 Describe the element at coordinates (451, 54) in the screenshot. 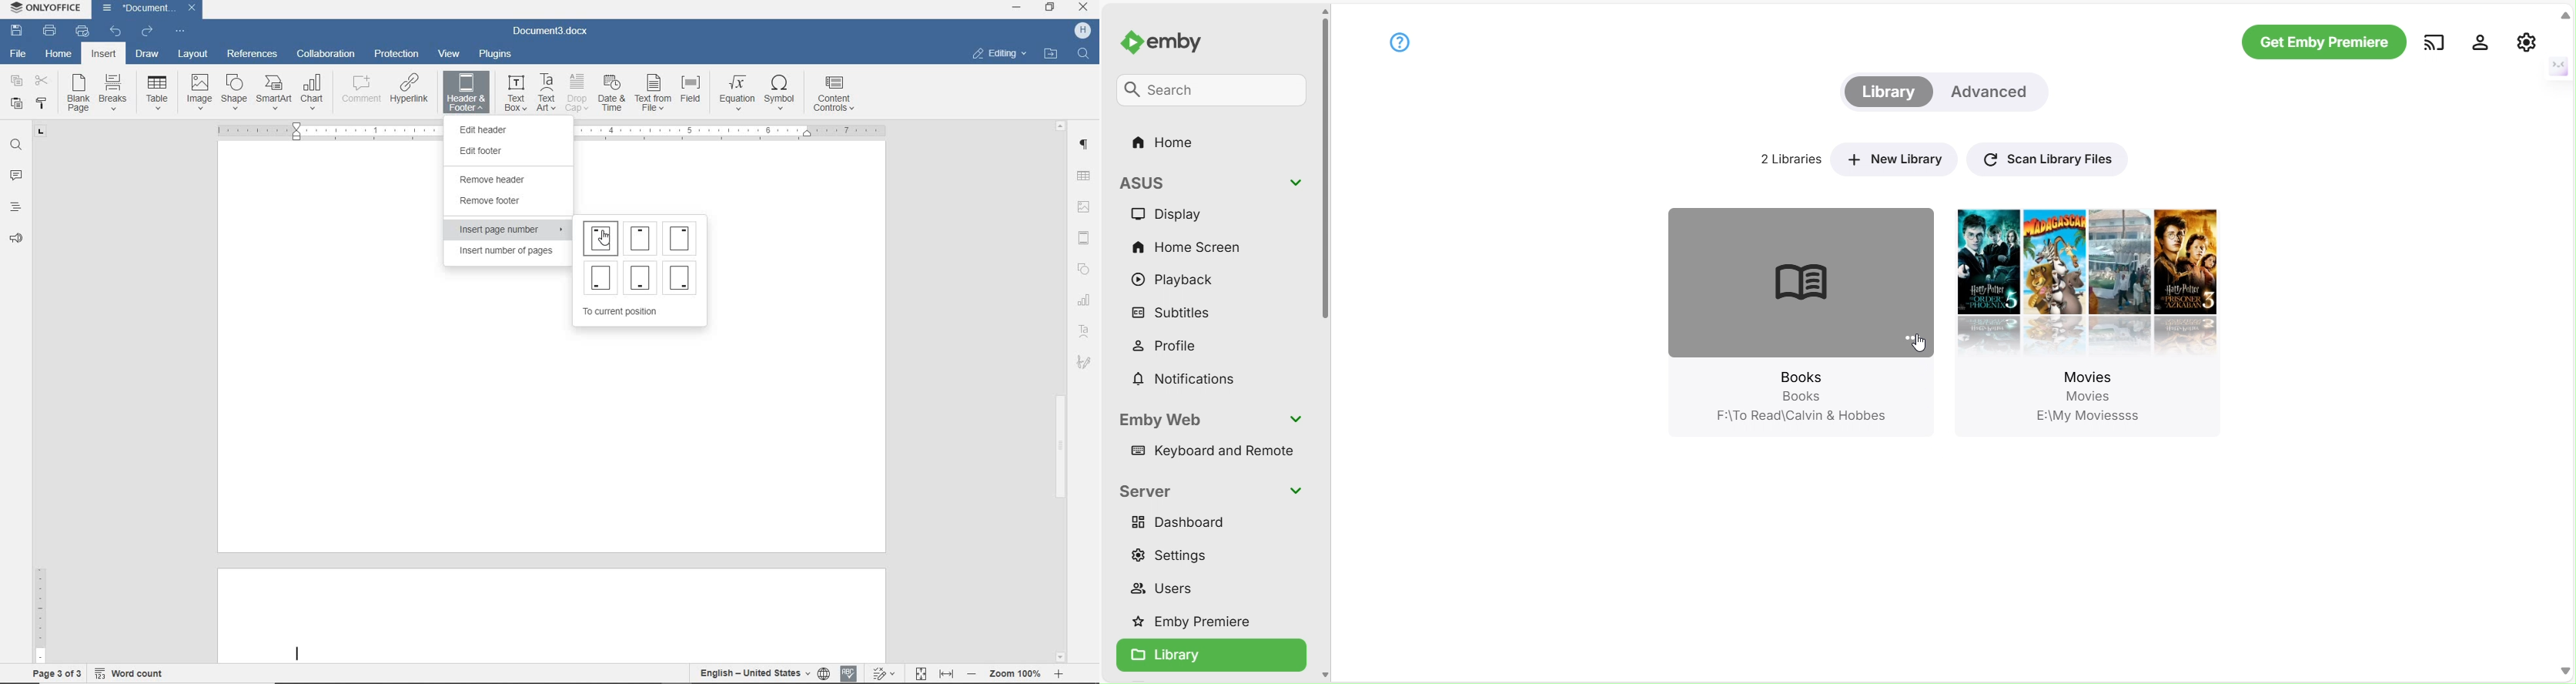

I see `VIEW` at that location.